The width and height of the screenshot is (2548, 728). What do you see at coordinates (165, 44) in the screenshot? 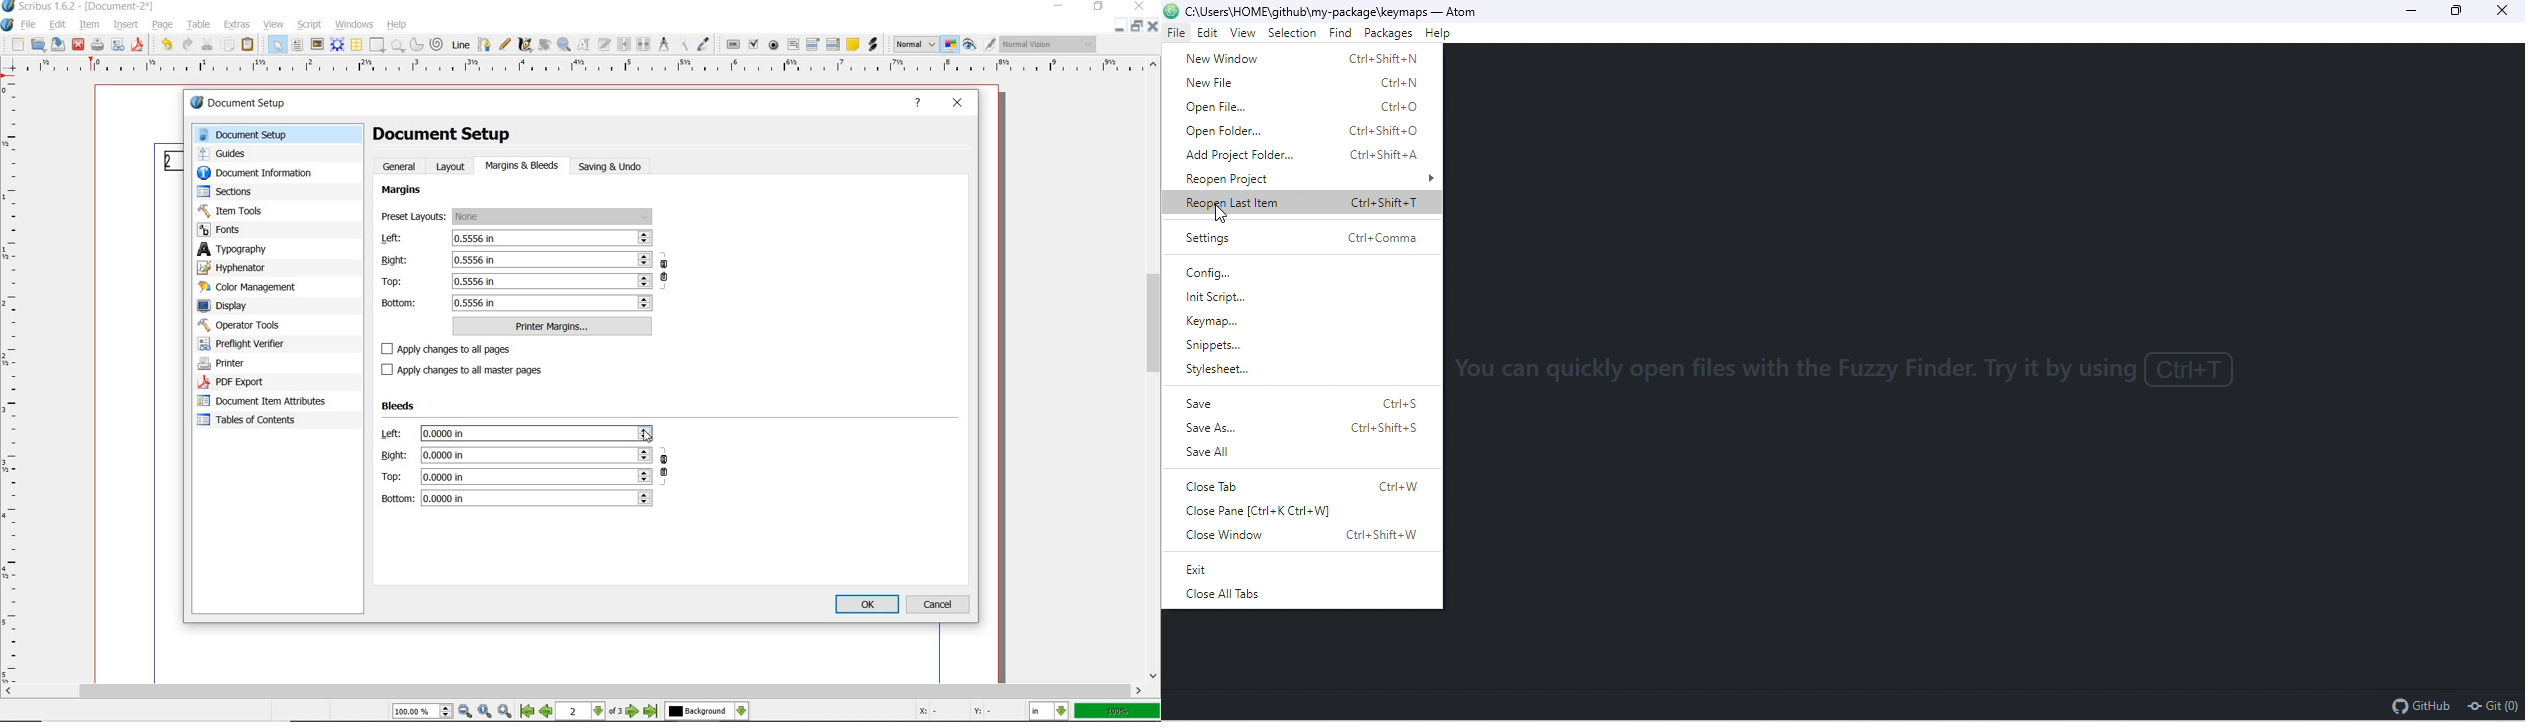
I see `undo` at bounding box center [165, 44].